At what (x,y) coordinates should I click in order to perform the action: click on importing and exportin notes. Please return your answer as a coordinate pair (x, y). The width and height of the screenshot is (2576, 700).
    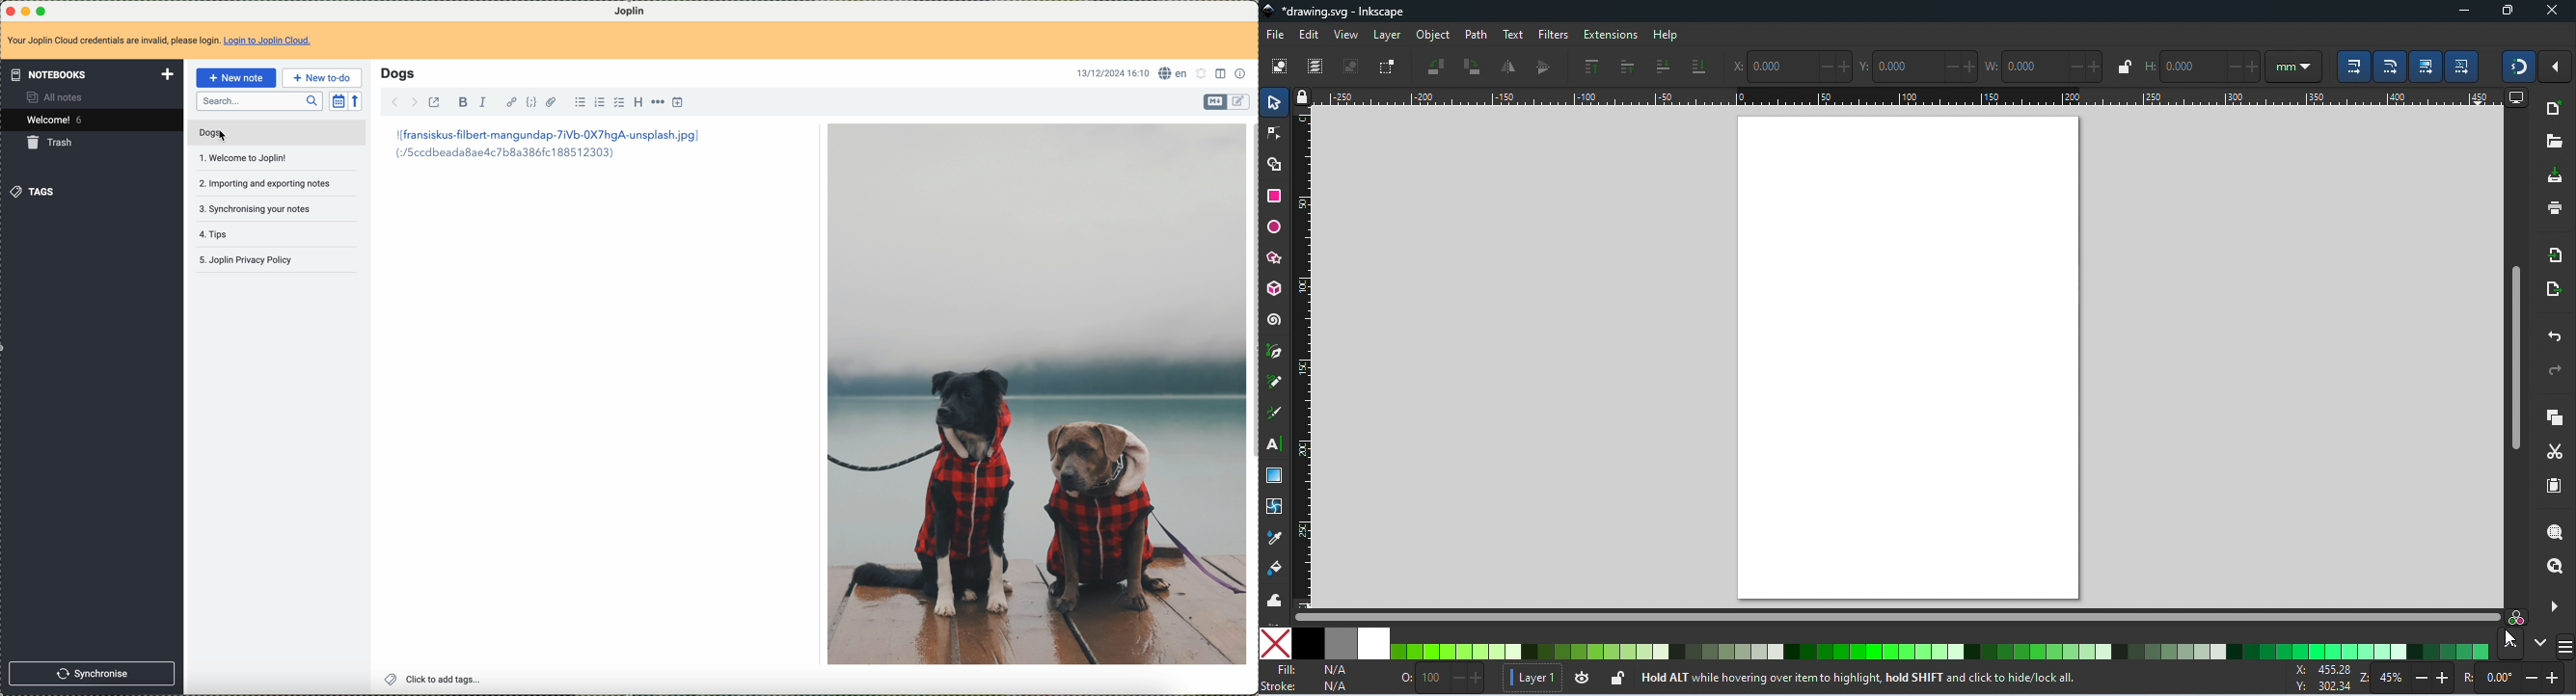
    Looking at the image, I should click on (263, 184).